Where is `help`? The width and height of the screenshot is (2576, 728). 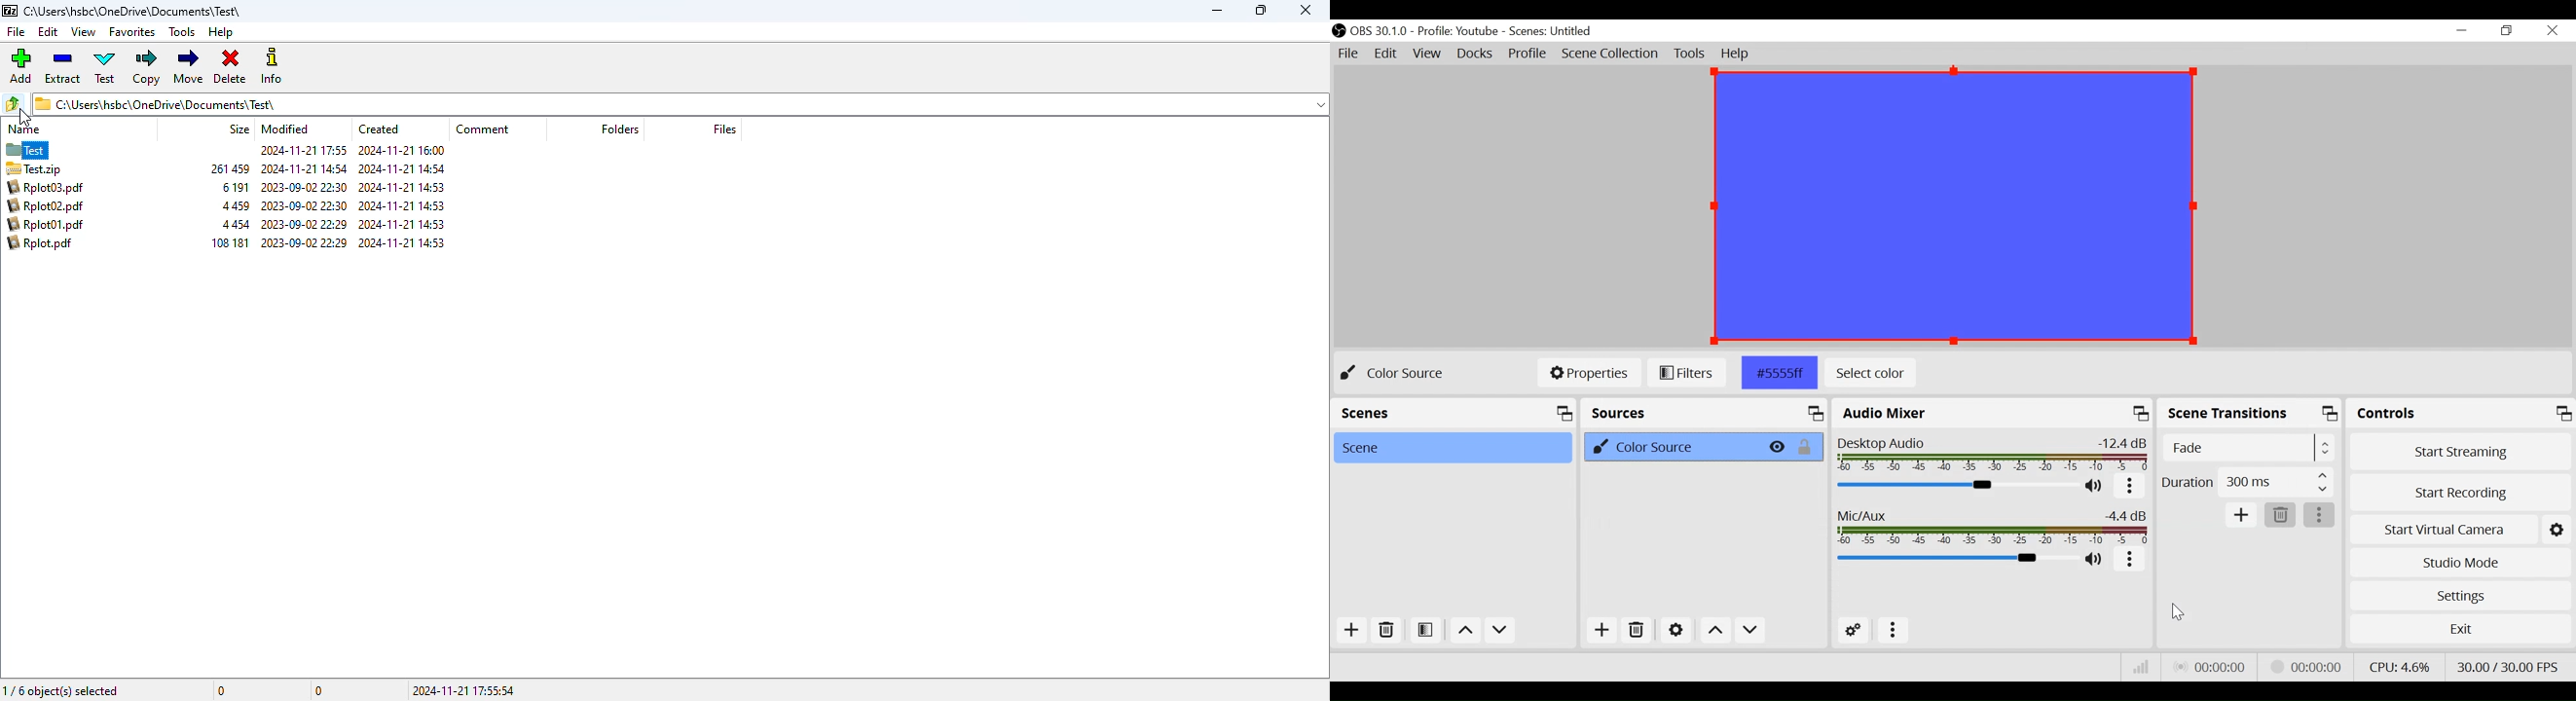
help is located at coordinates (220, 32).